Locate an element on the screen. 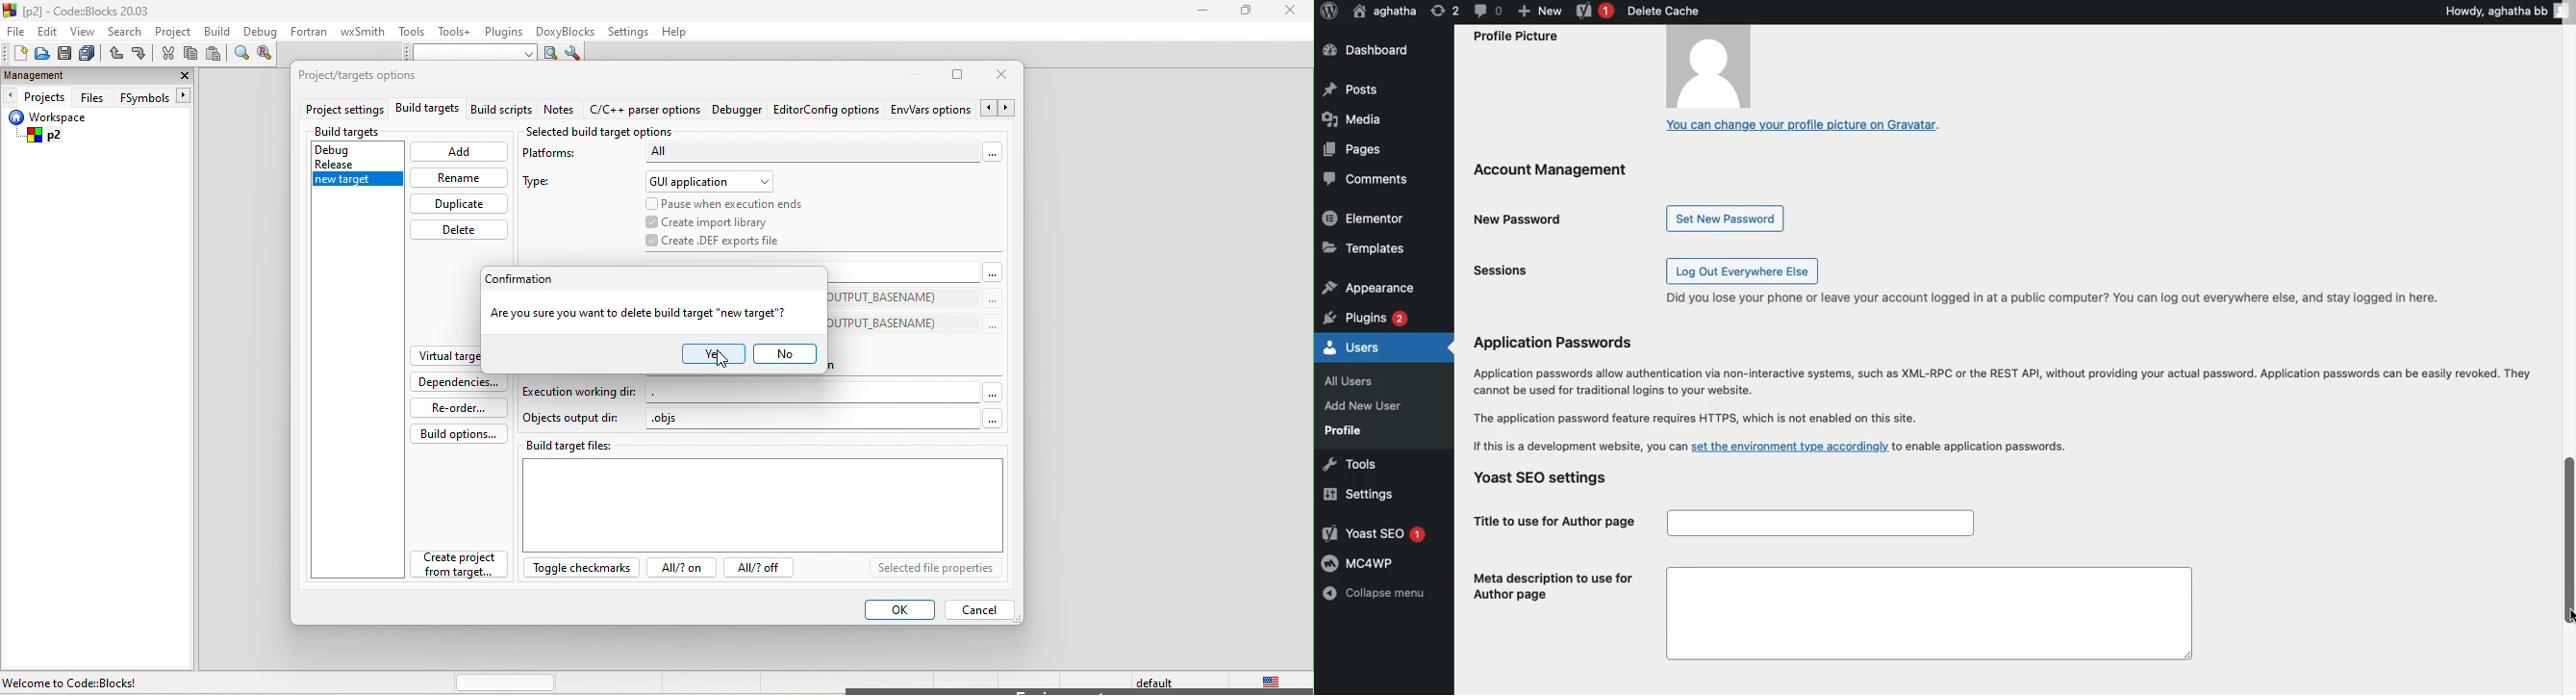  project settings is located at coordinates (342, 111).